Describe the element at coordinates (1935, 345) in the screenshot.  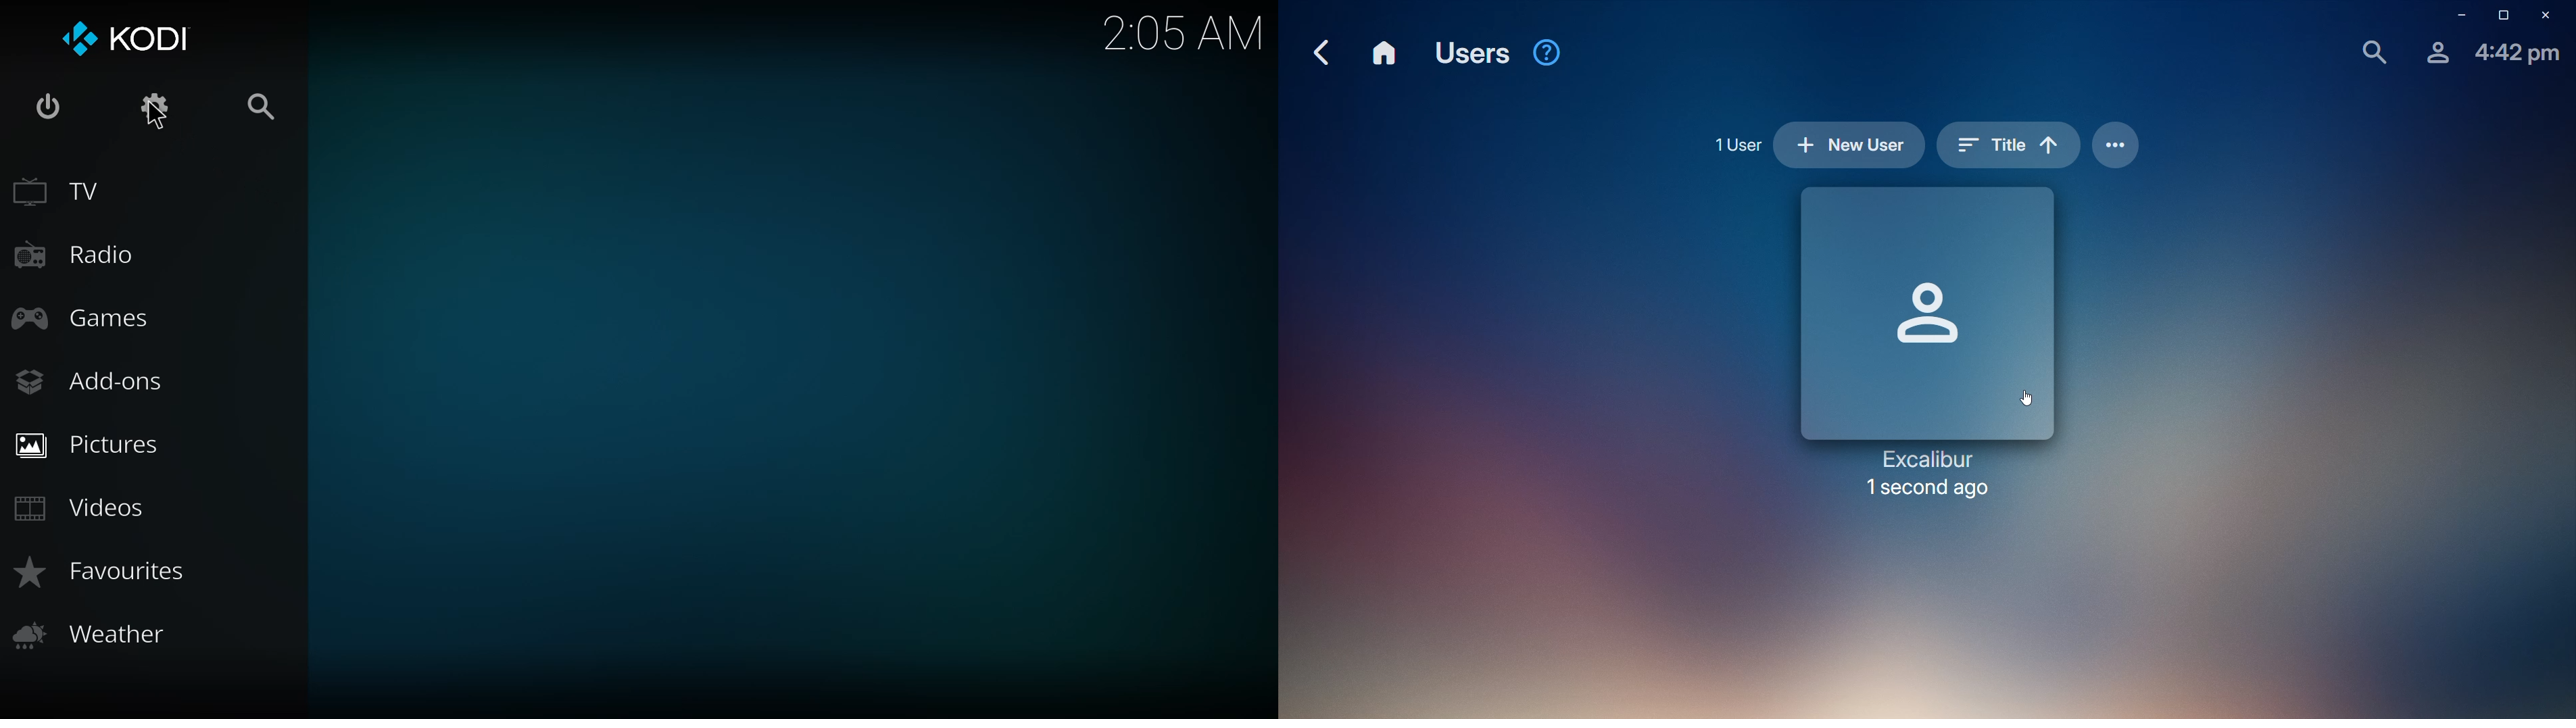
I see `Excalibur` at that location.